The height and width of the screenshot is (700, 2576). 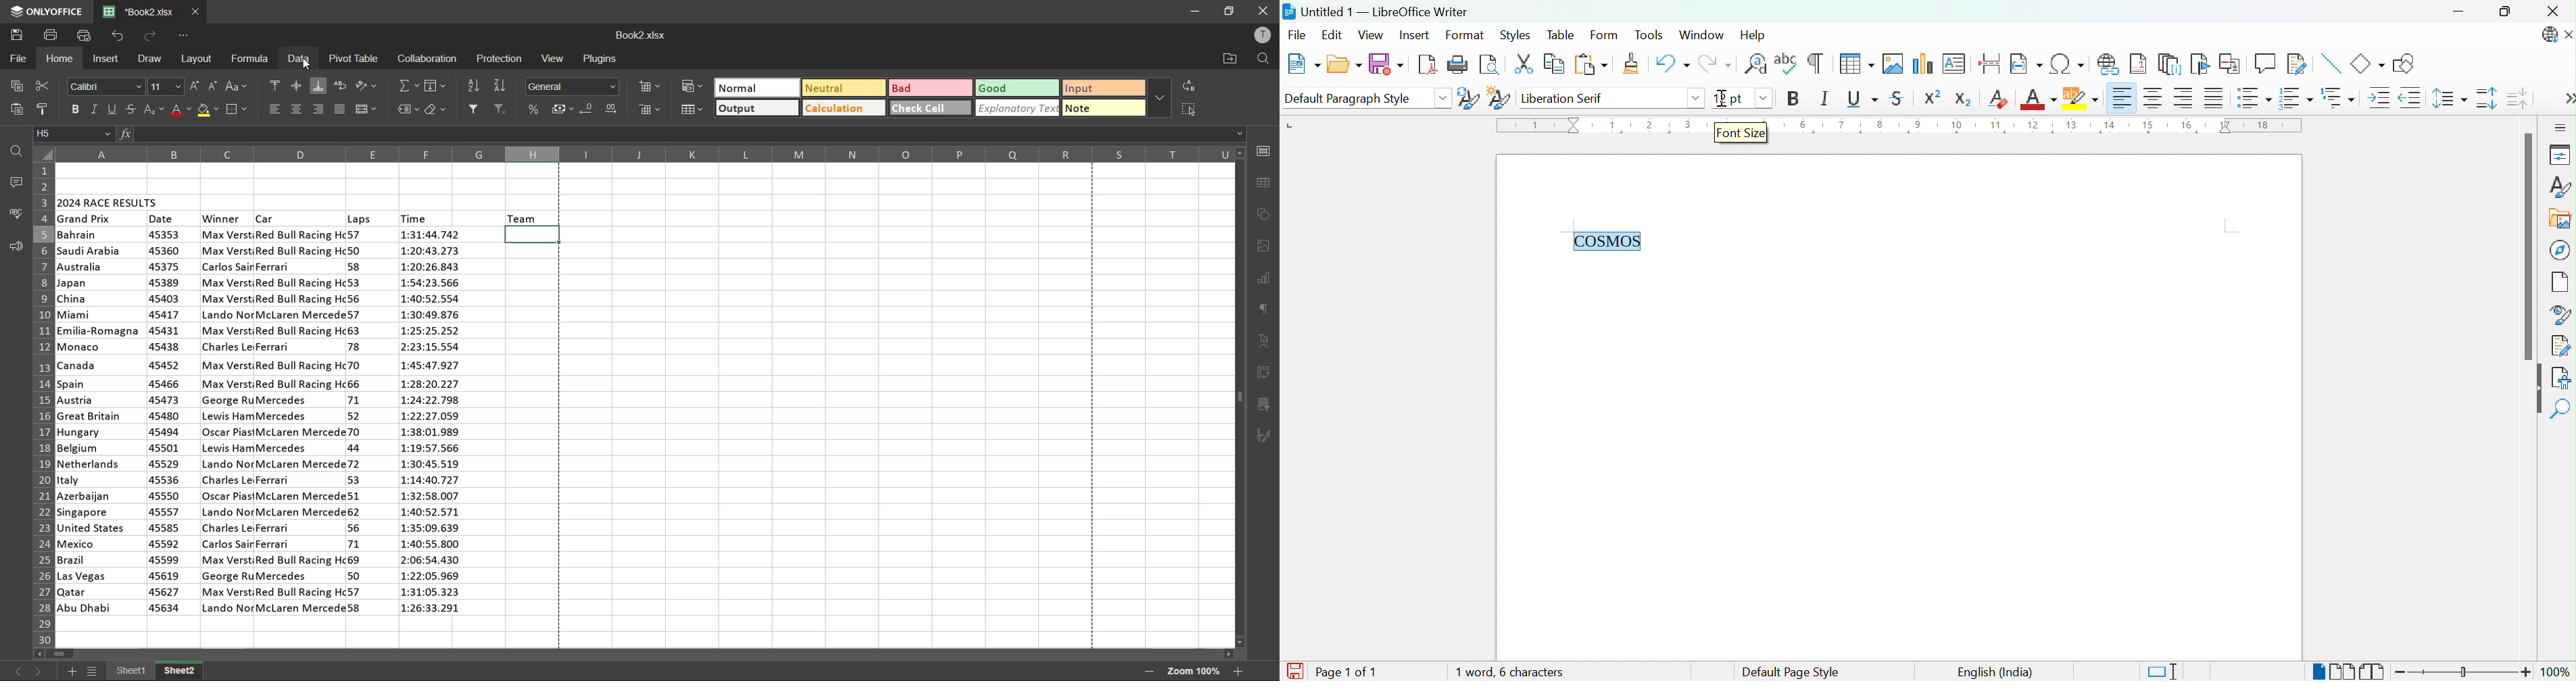 What do you see at coordinates (1935, 97) in the screenshot?
I see `Superscript` at bounding box center [1935, 97].